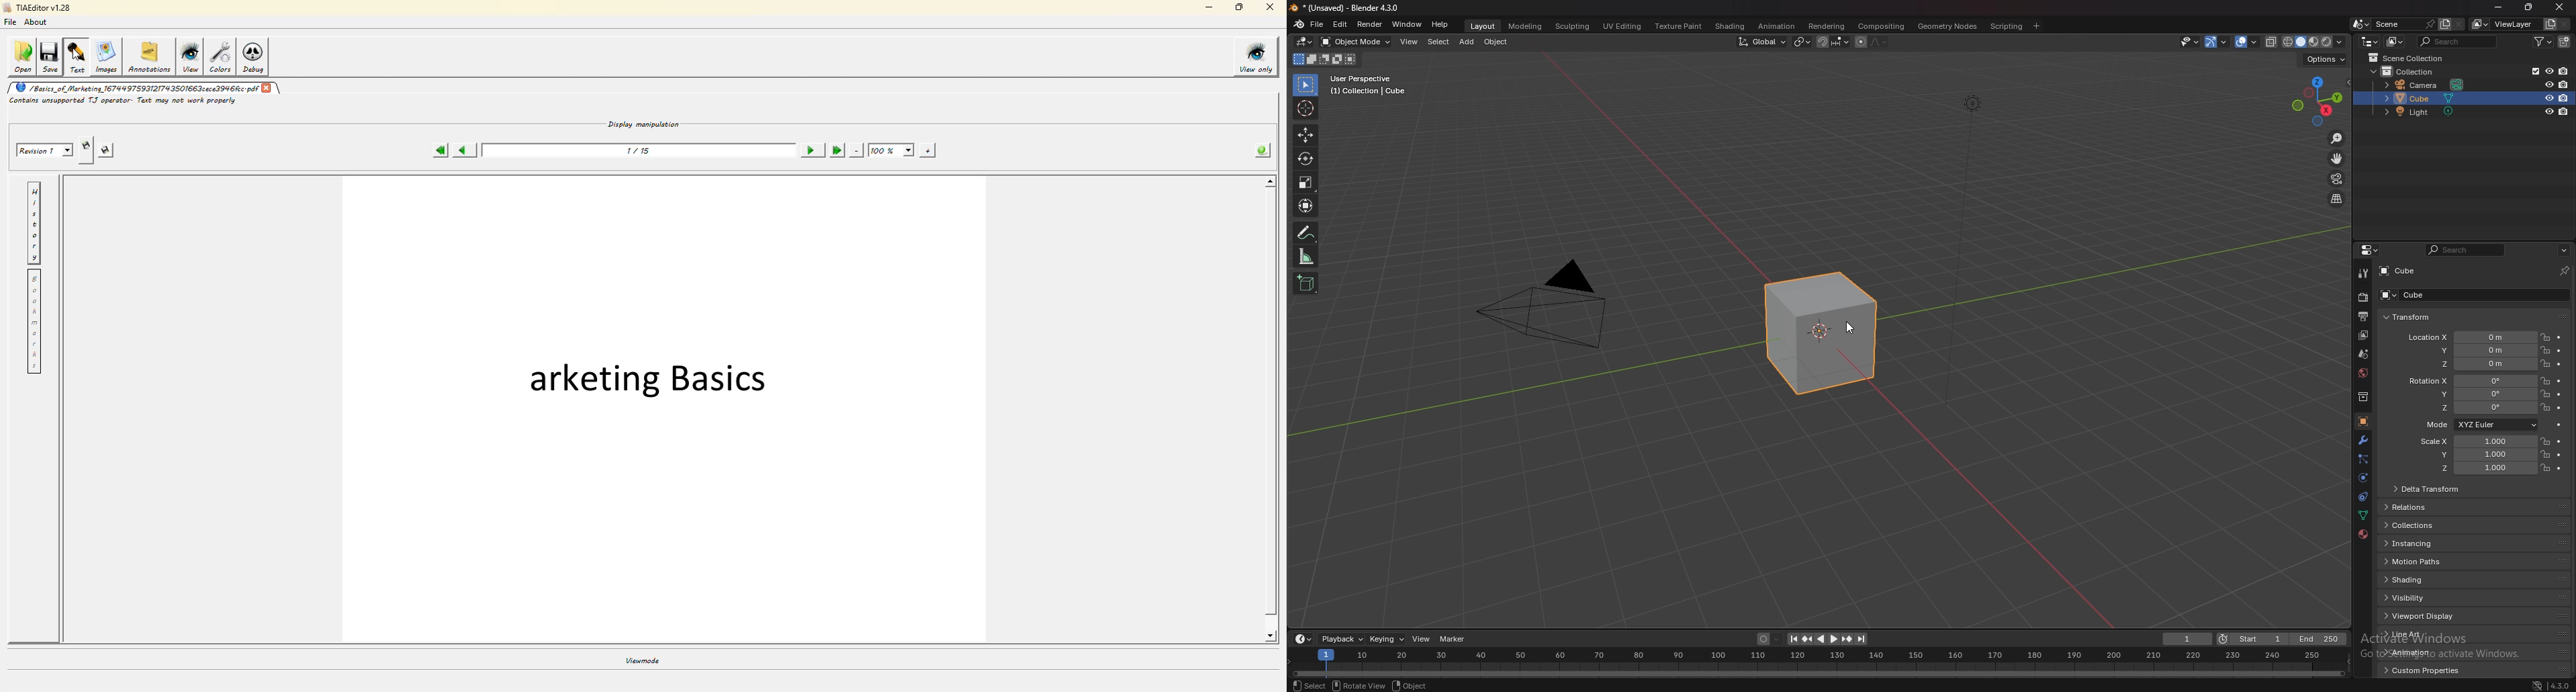 The image size is (2576, 700). I want to click on add view layer, so click(2550, 24).